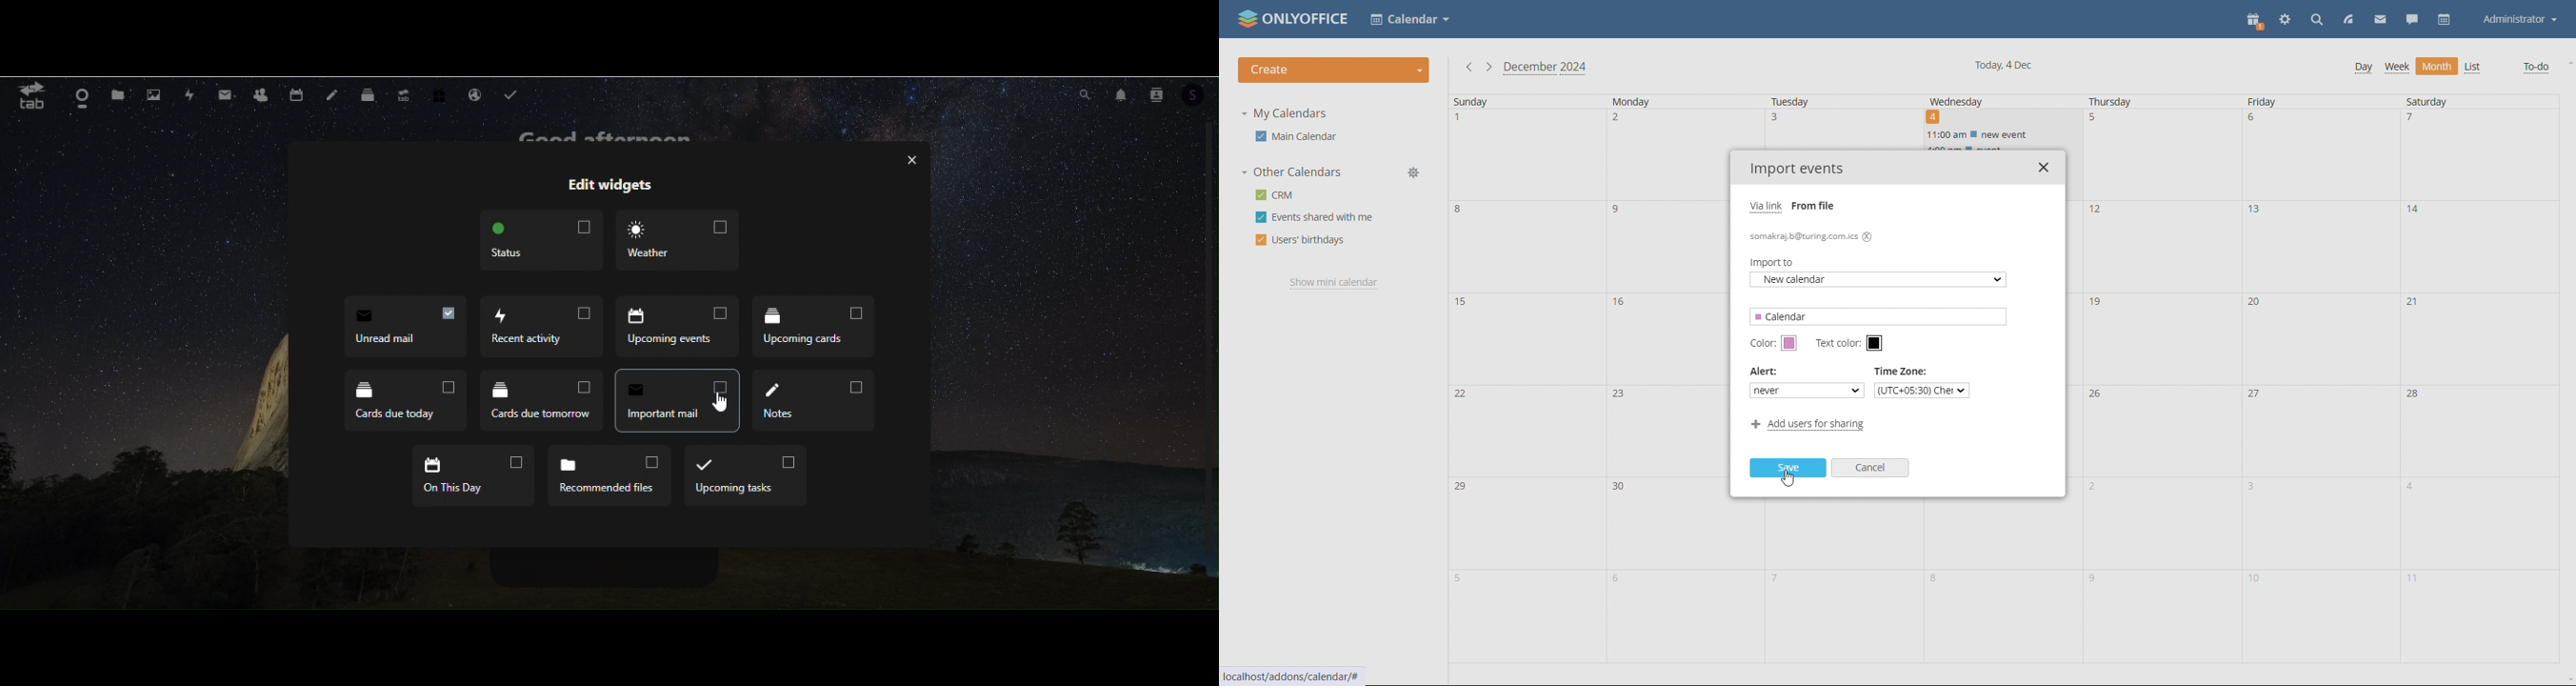  Describe the element at coordinates (909, 159) in the screenshot. I see `Close` at that location.